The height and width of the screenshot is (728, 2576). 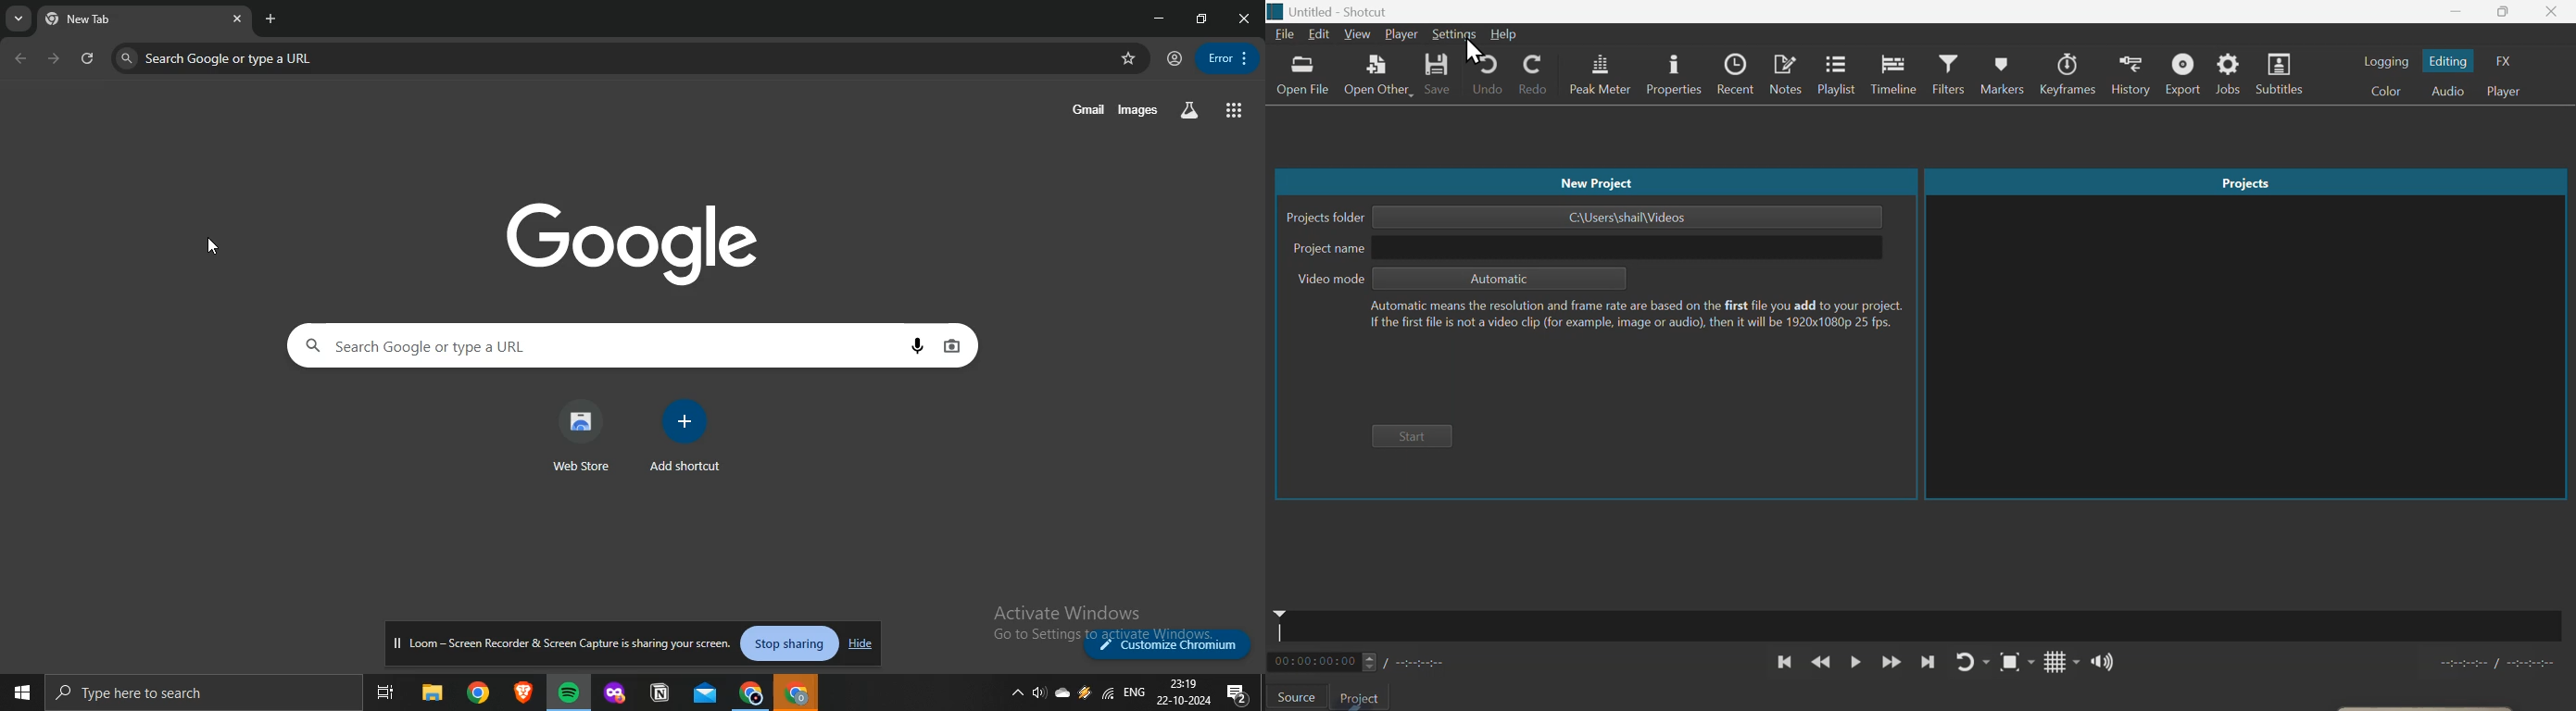 What do you see at coordinates (792, 645) in the screenshot?
I see `Stop sharing` at bounding box center [792, 645].